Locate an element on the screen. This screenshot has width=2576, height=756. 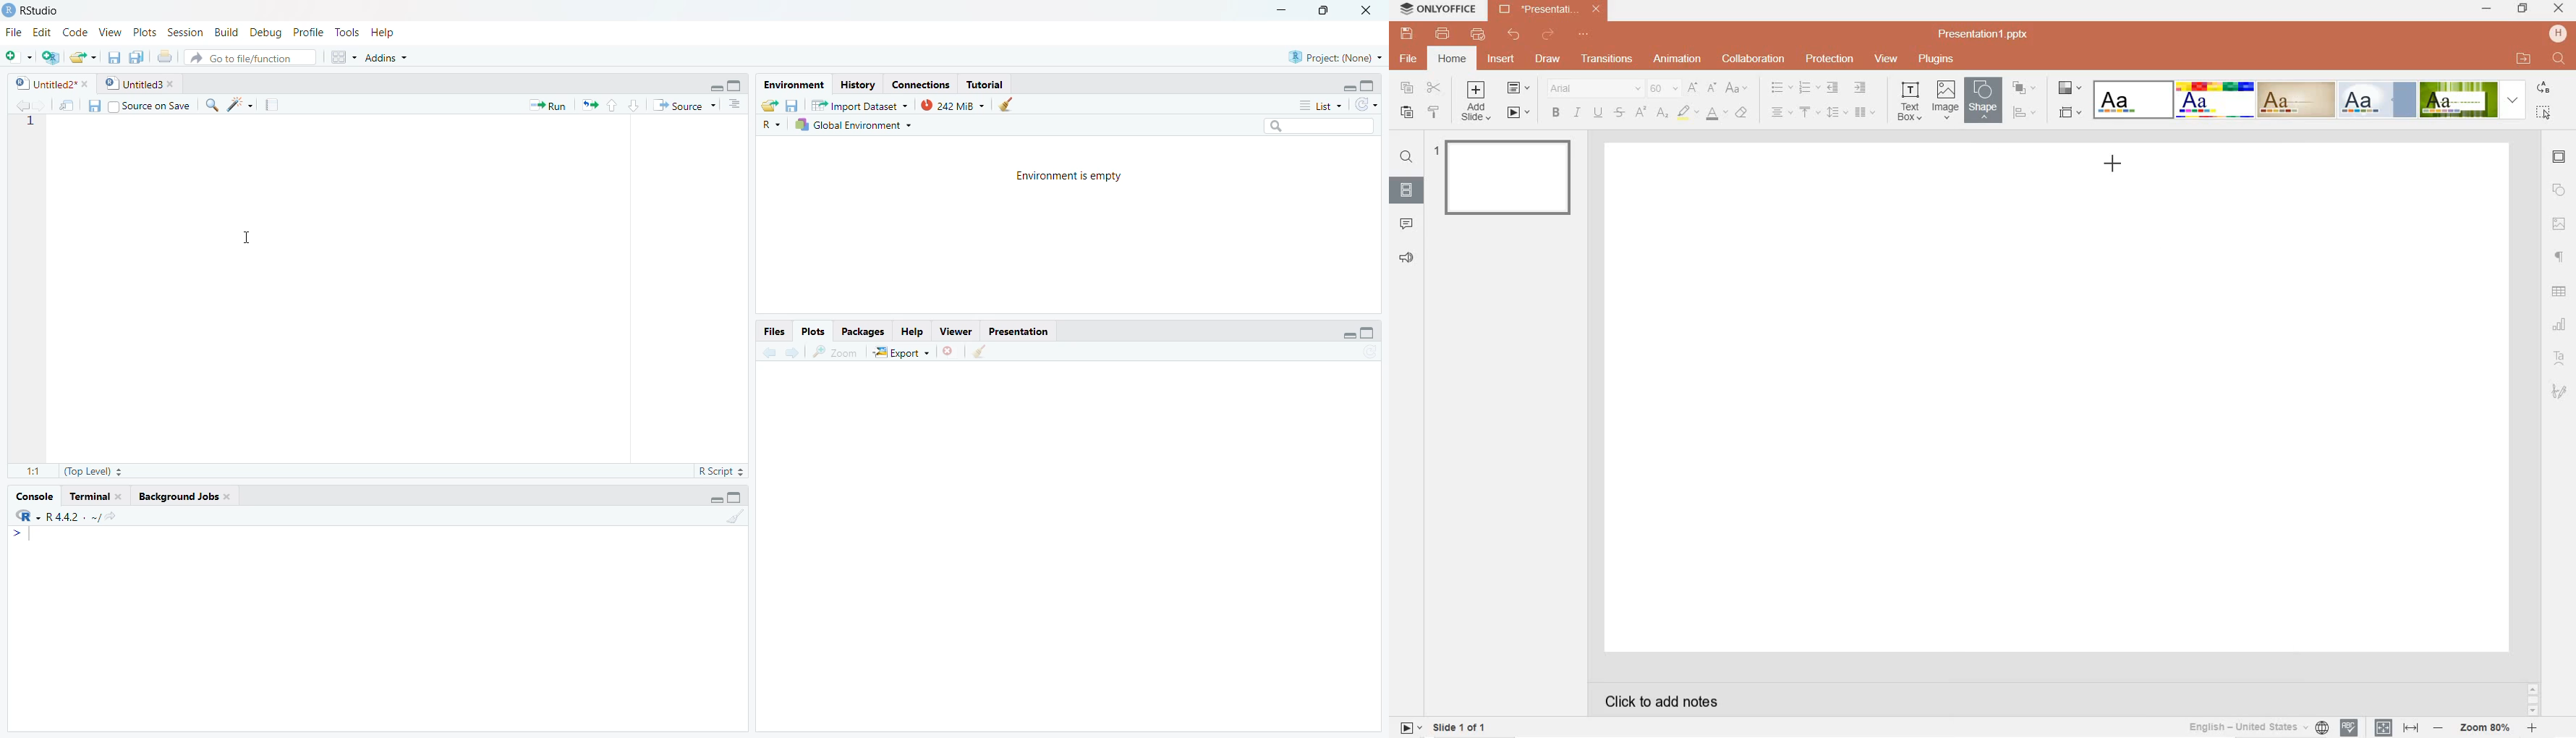
undo is located at coordinates (1514, 35).